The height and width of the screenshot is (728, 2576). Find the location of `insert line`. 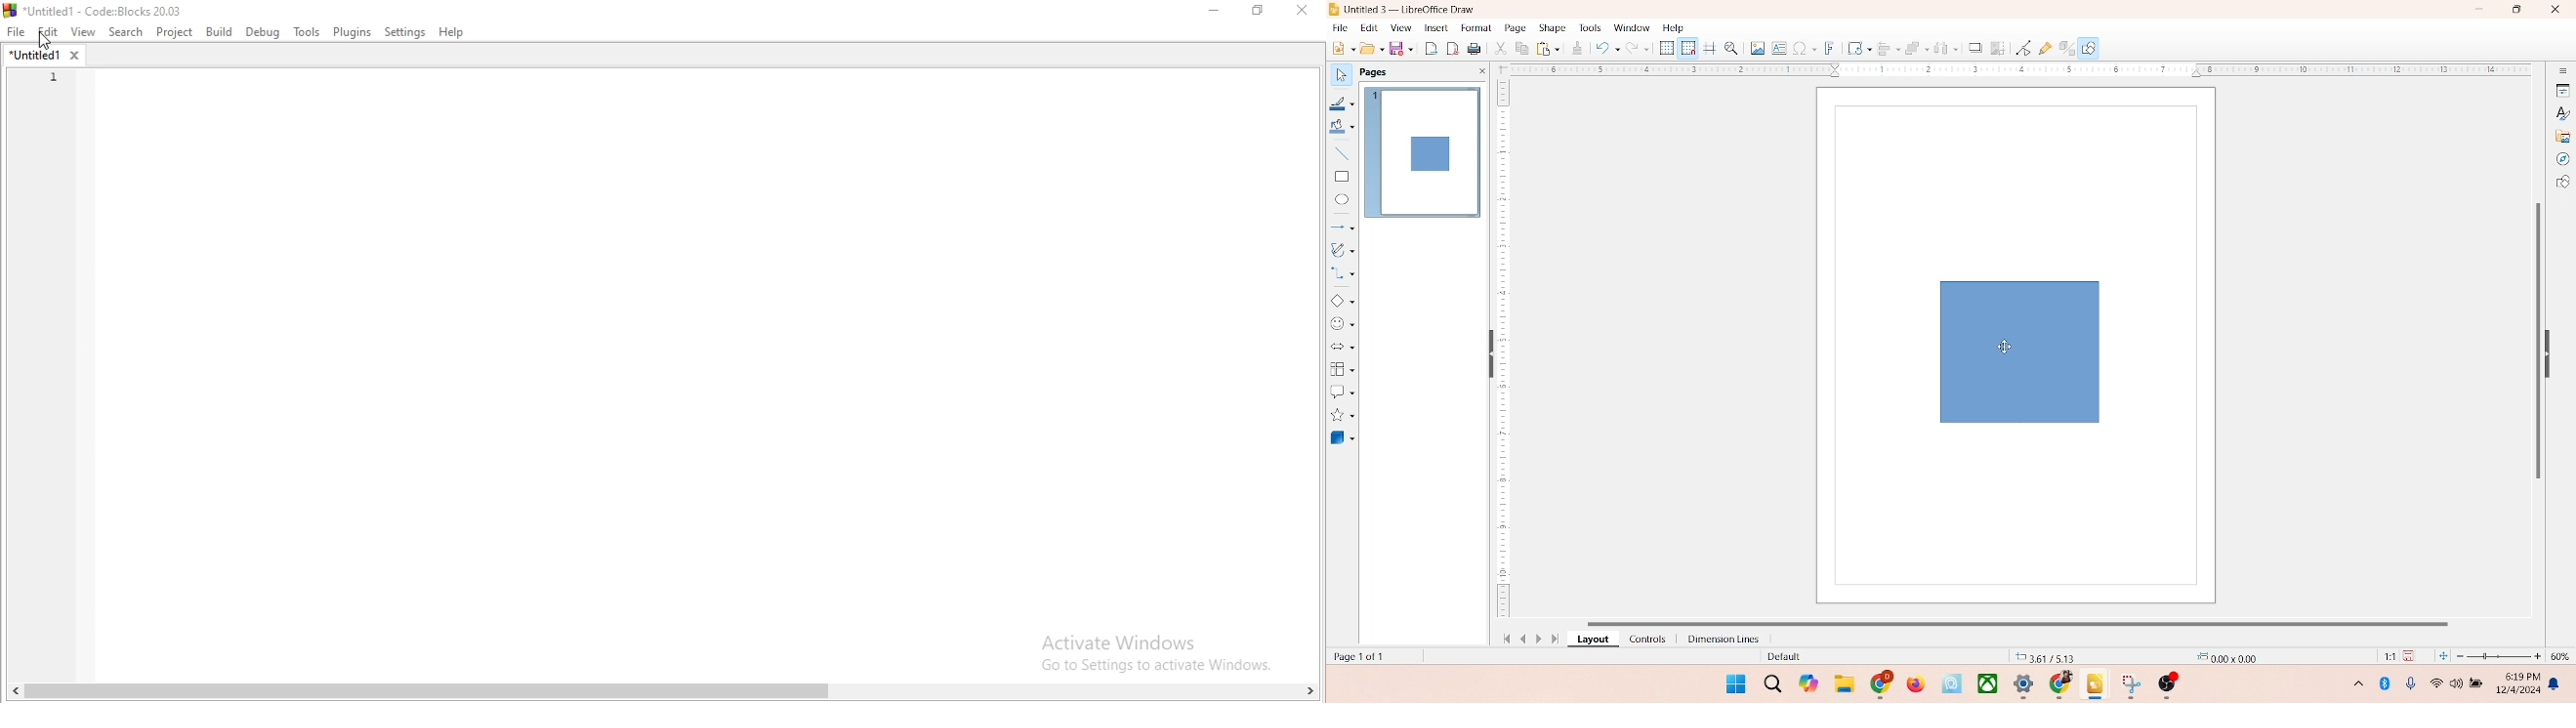

insert line is located at coordinates (1342, 153).